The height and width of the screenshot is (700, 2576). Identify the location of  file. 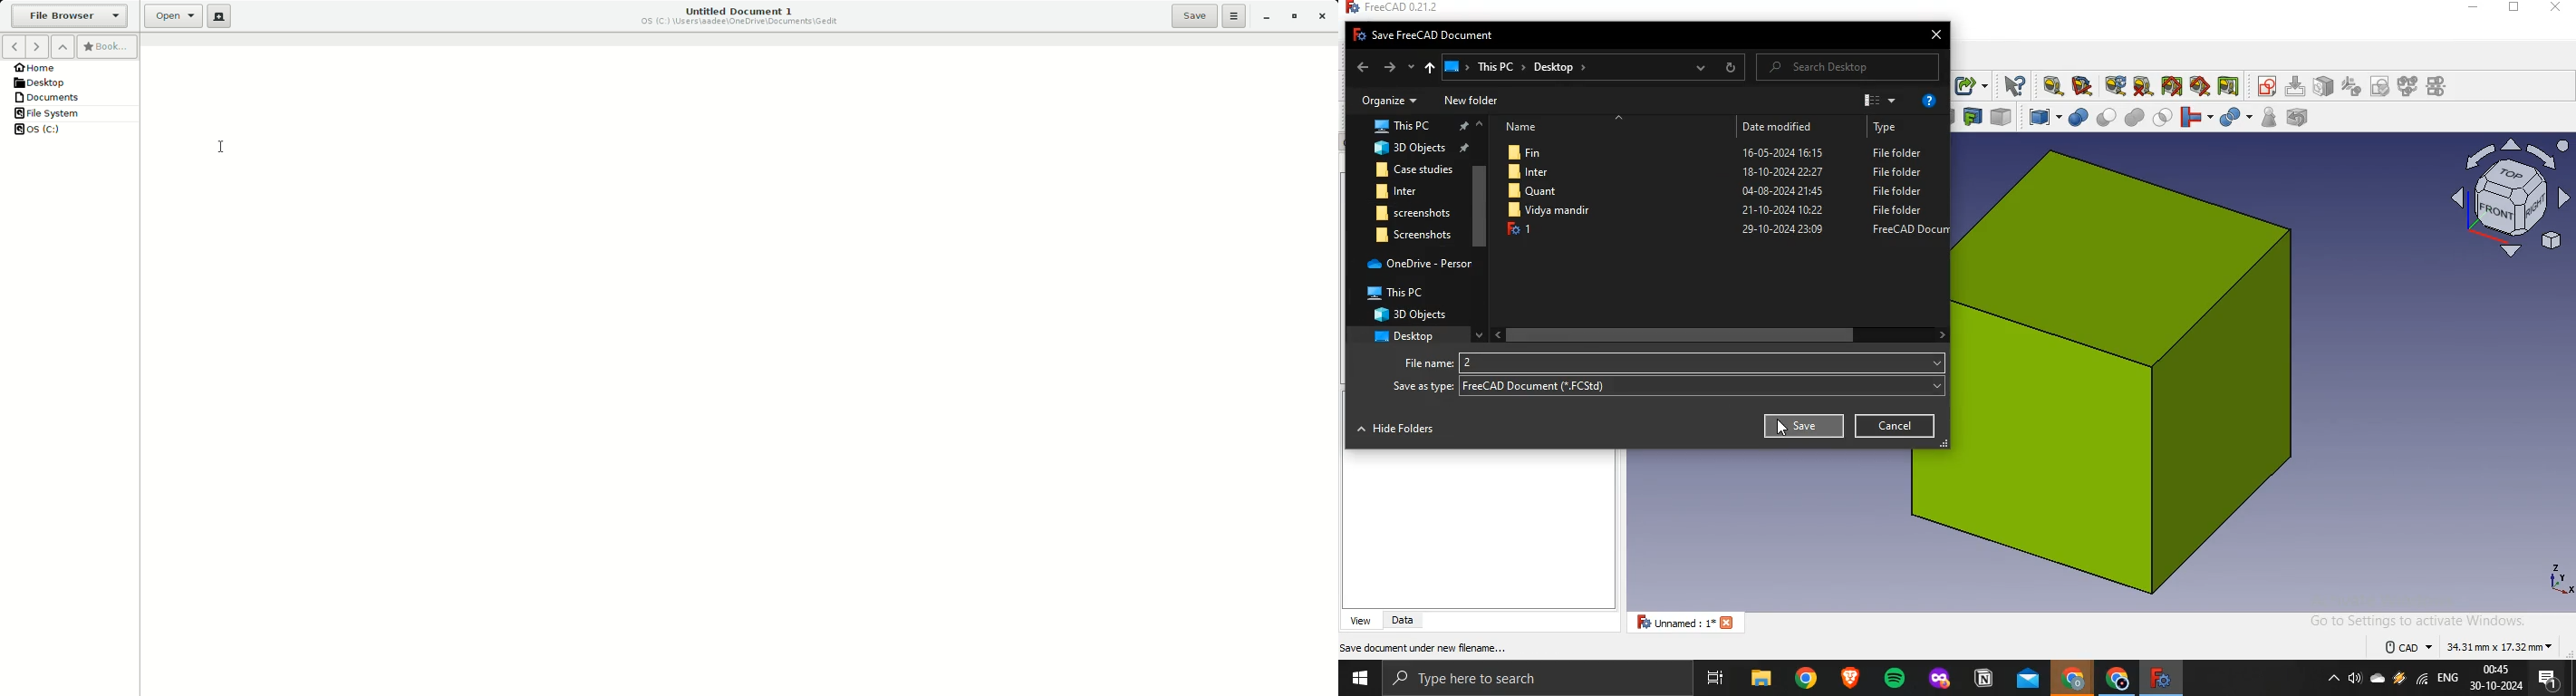
(1714, 211).